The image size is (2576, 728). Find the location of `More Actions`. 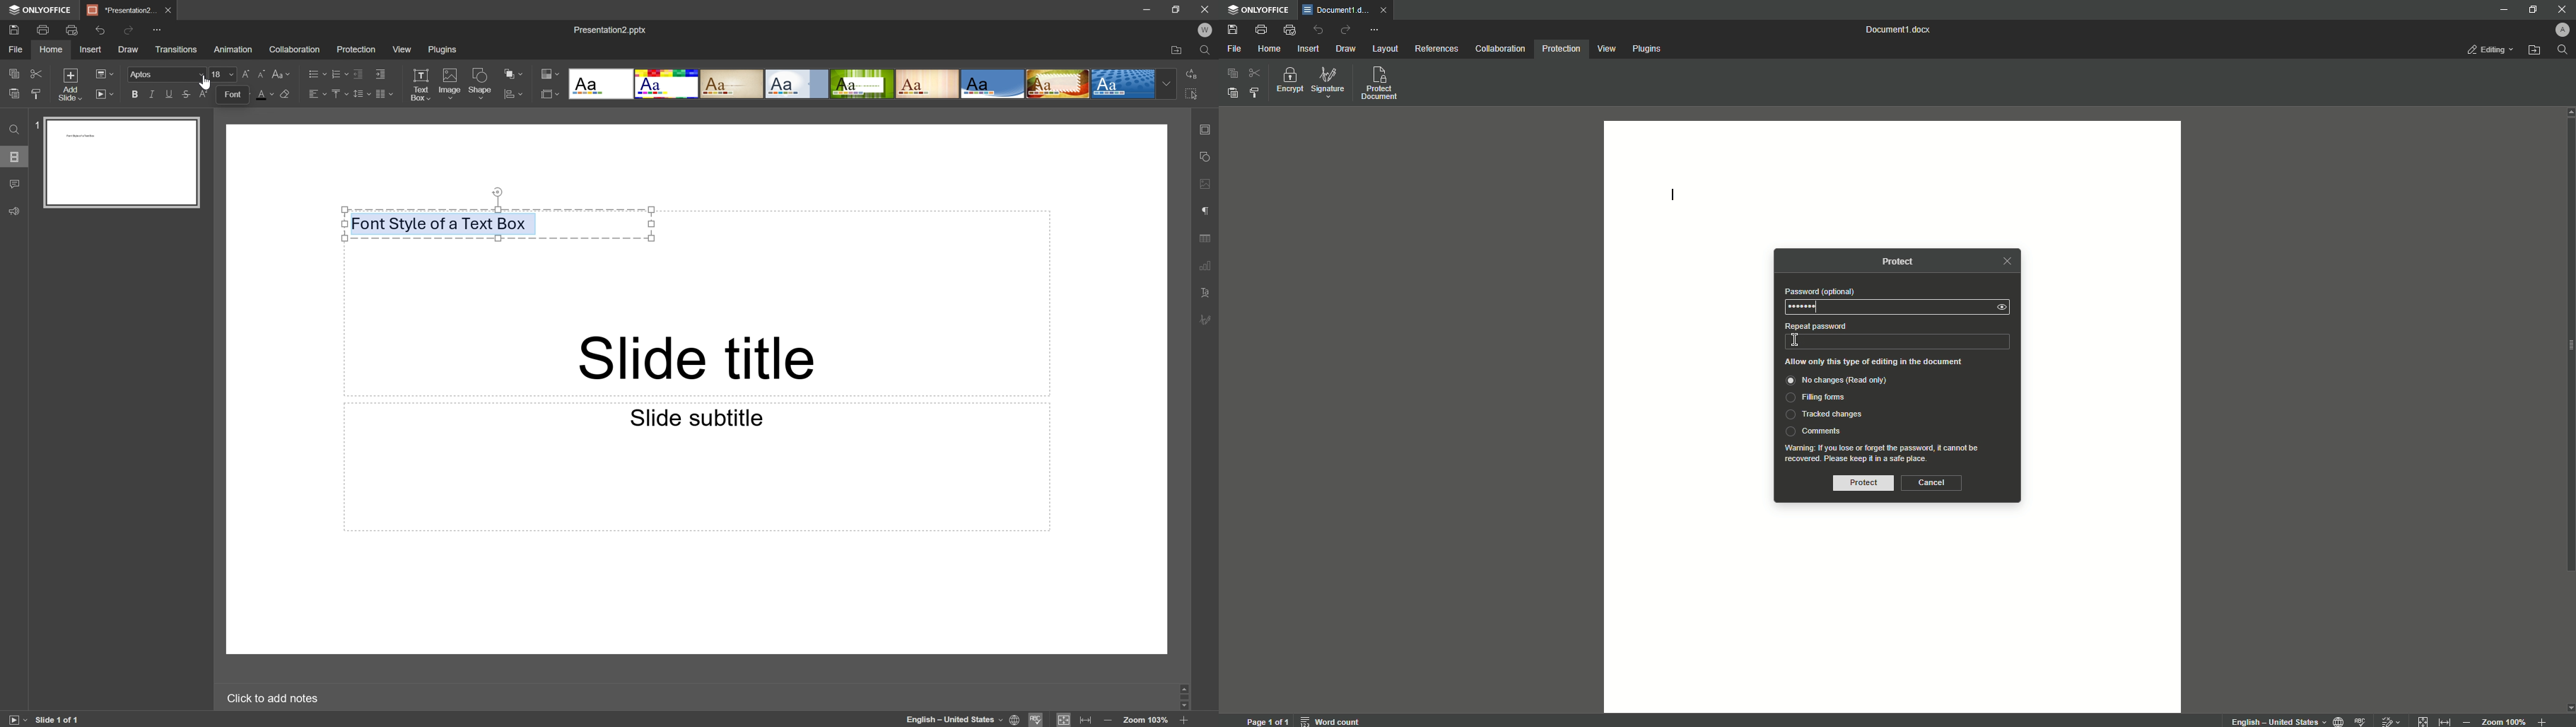

More Actions is located at coordinates (1374, 29).